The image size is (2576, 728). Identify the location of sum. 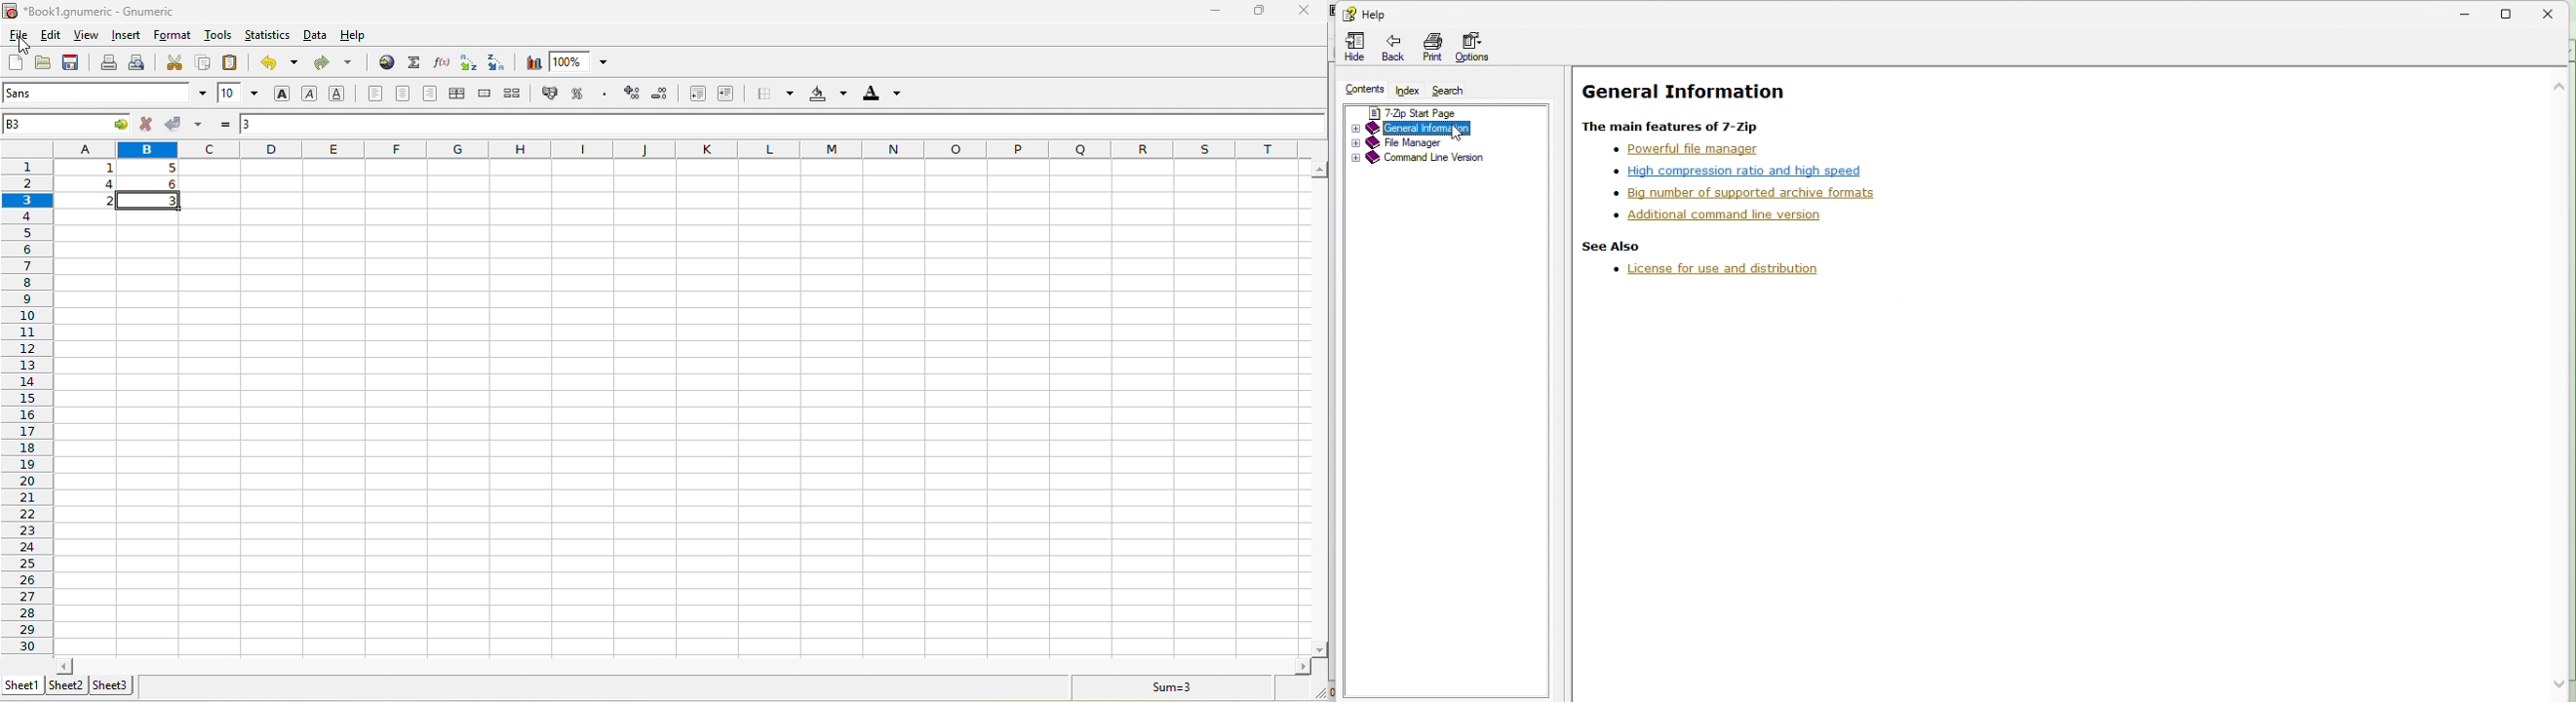
(416, 65).